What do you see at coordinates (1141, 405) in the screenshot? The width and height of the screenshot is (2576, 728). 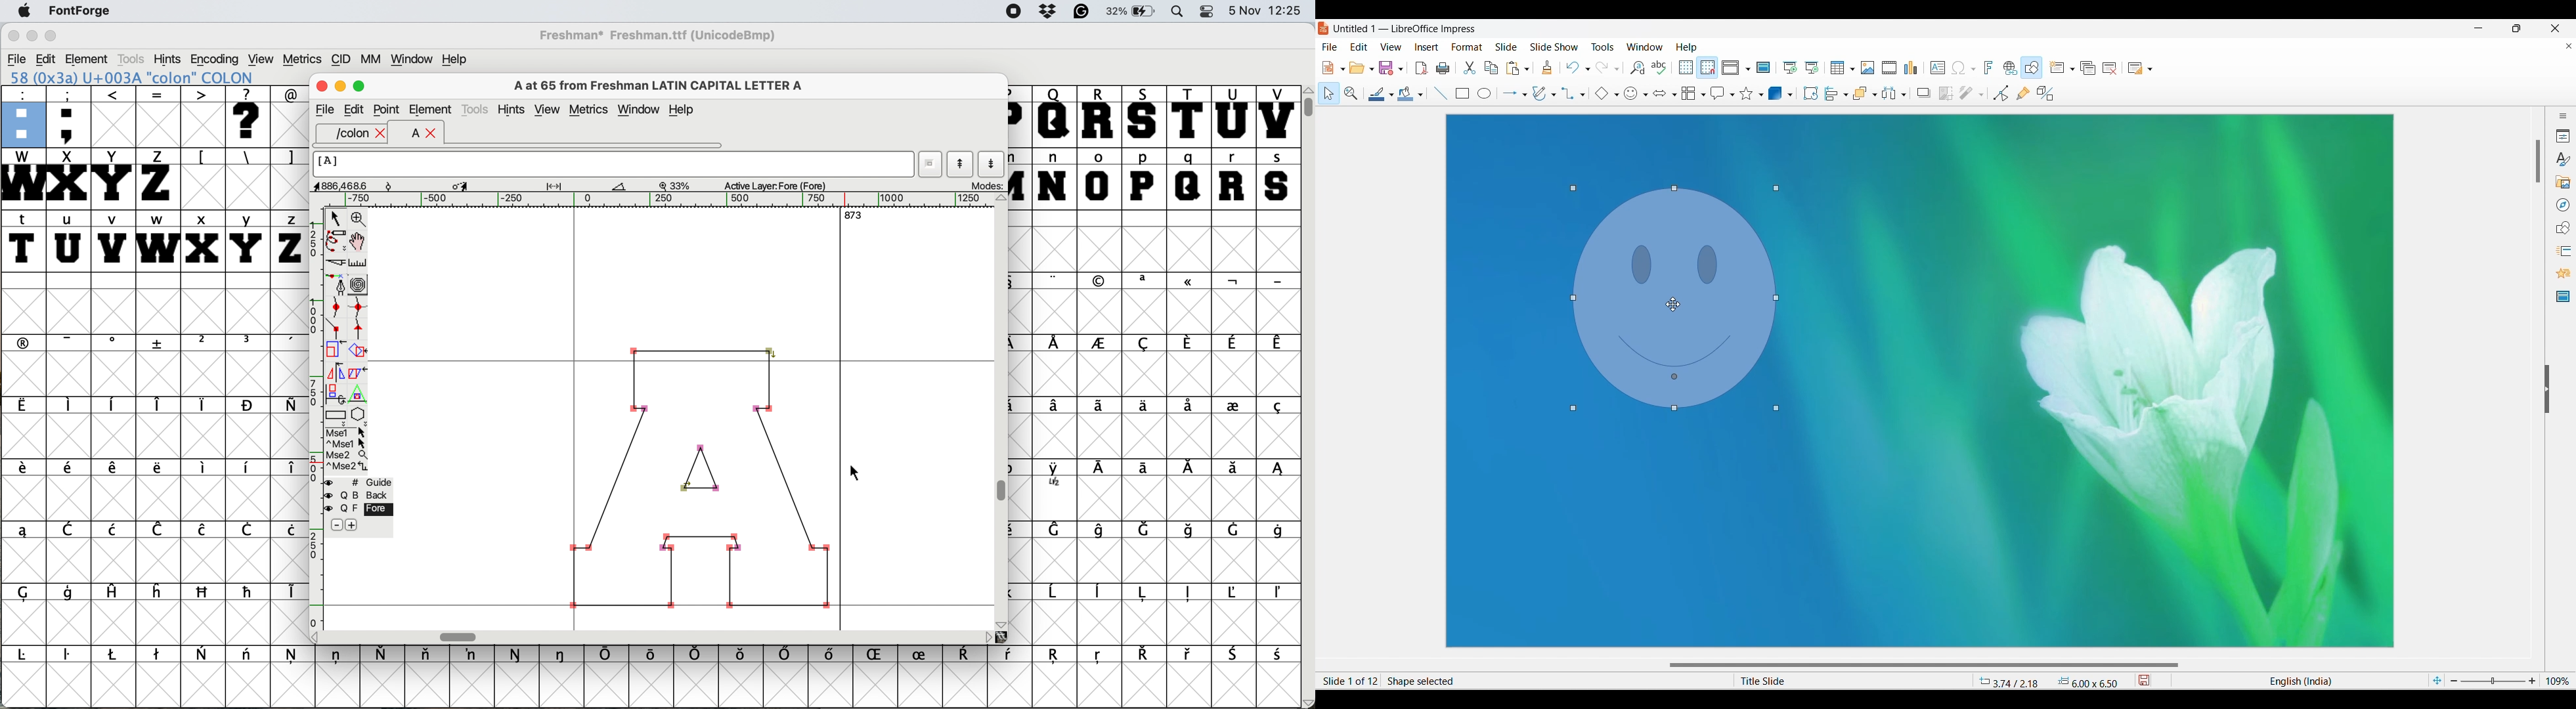 I see `symbol` at bounding box center [1141, 405].